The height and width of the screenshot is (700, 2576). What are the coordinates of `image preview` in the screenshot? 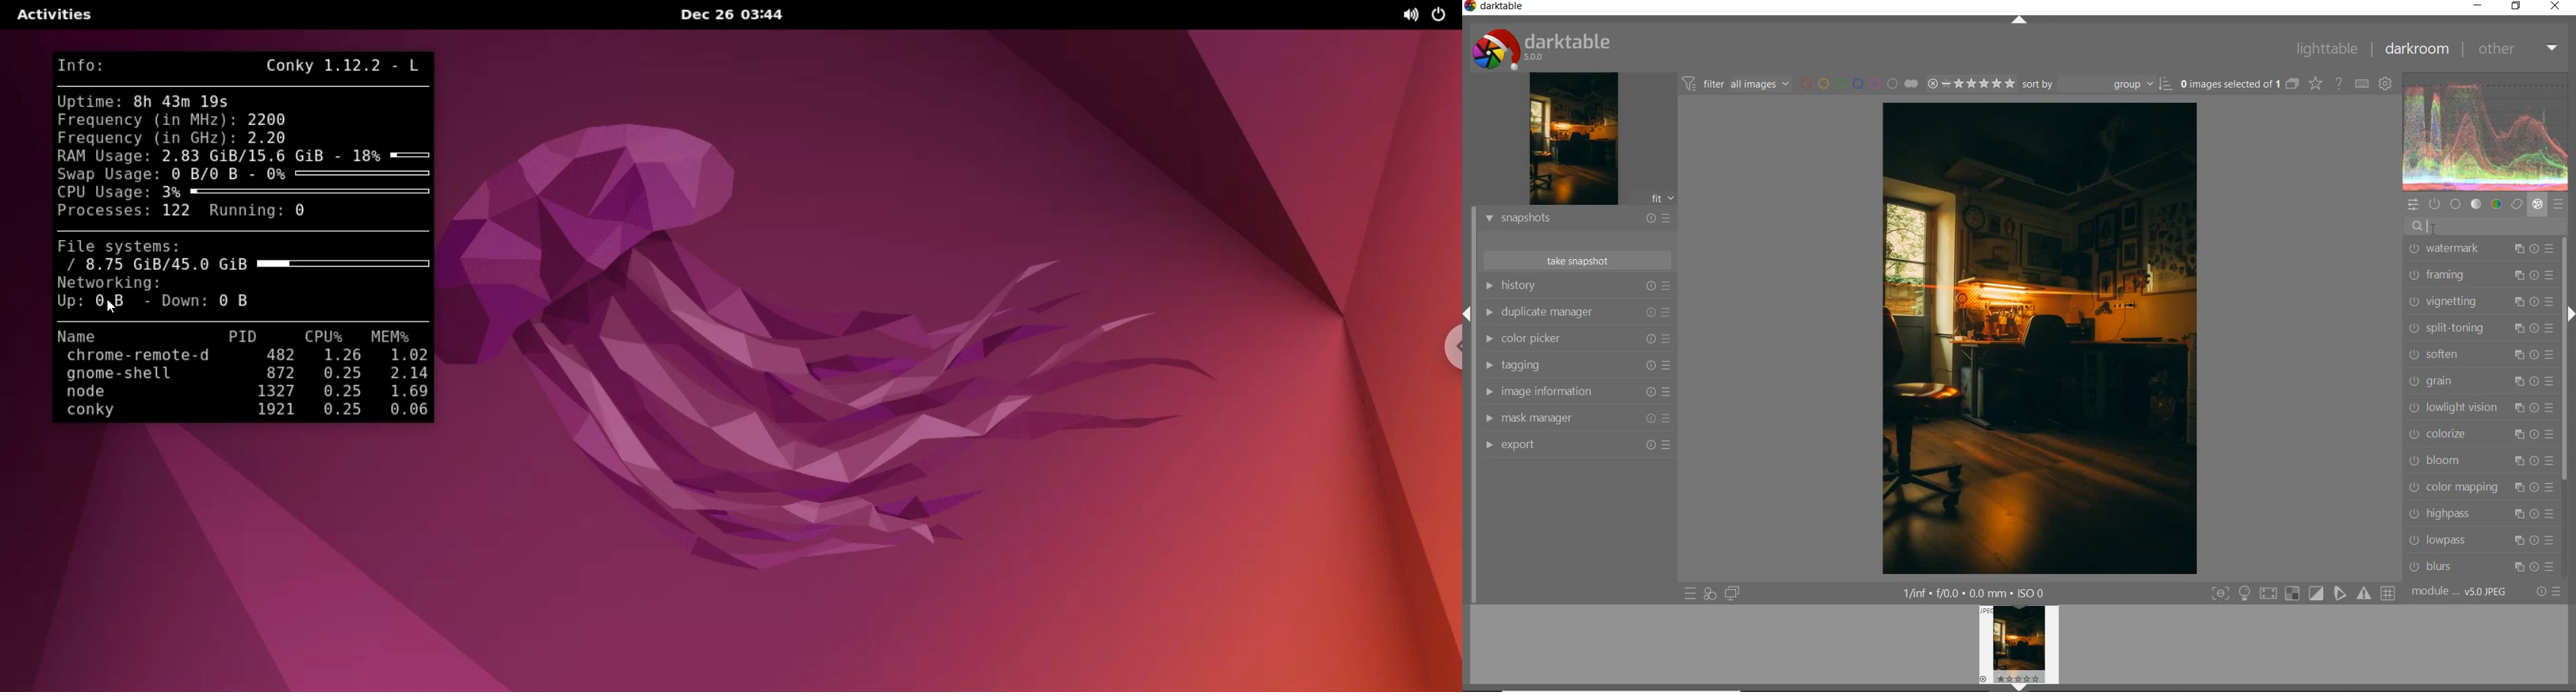 It's located at (2018, 648).